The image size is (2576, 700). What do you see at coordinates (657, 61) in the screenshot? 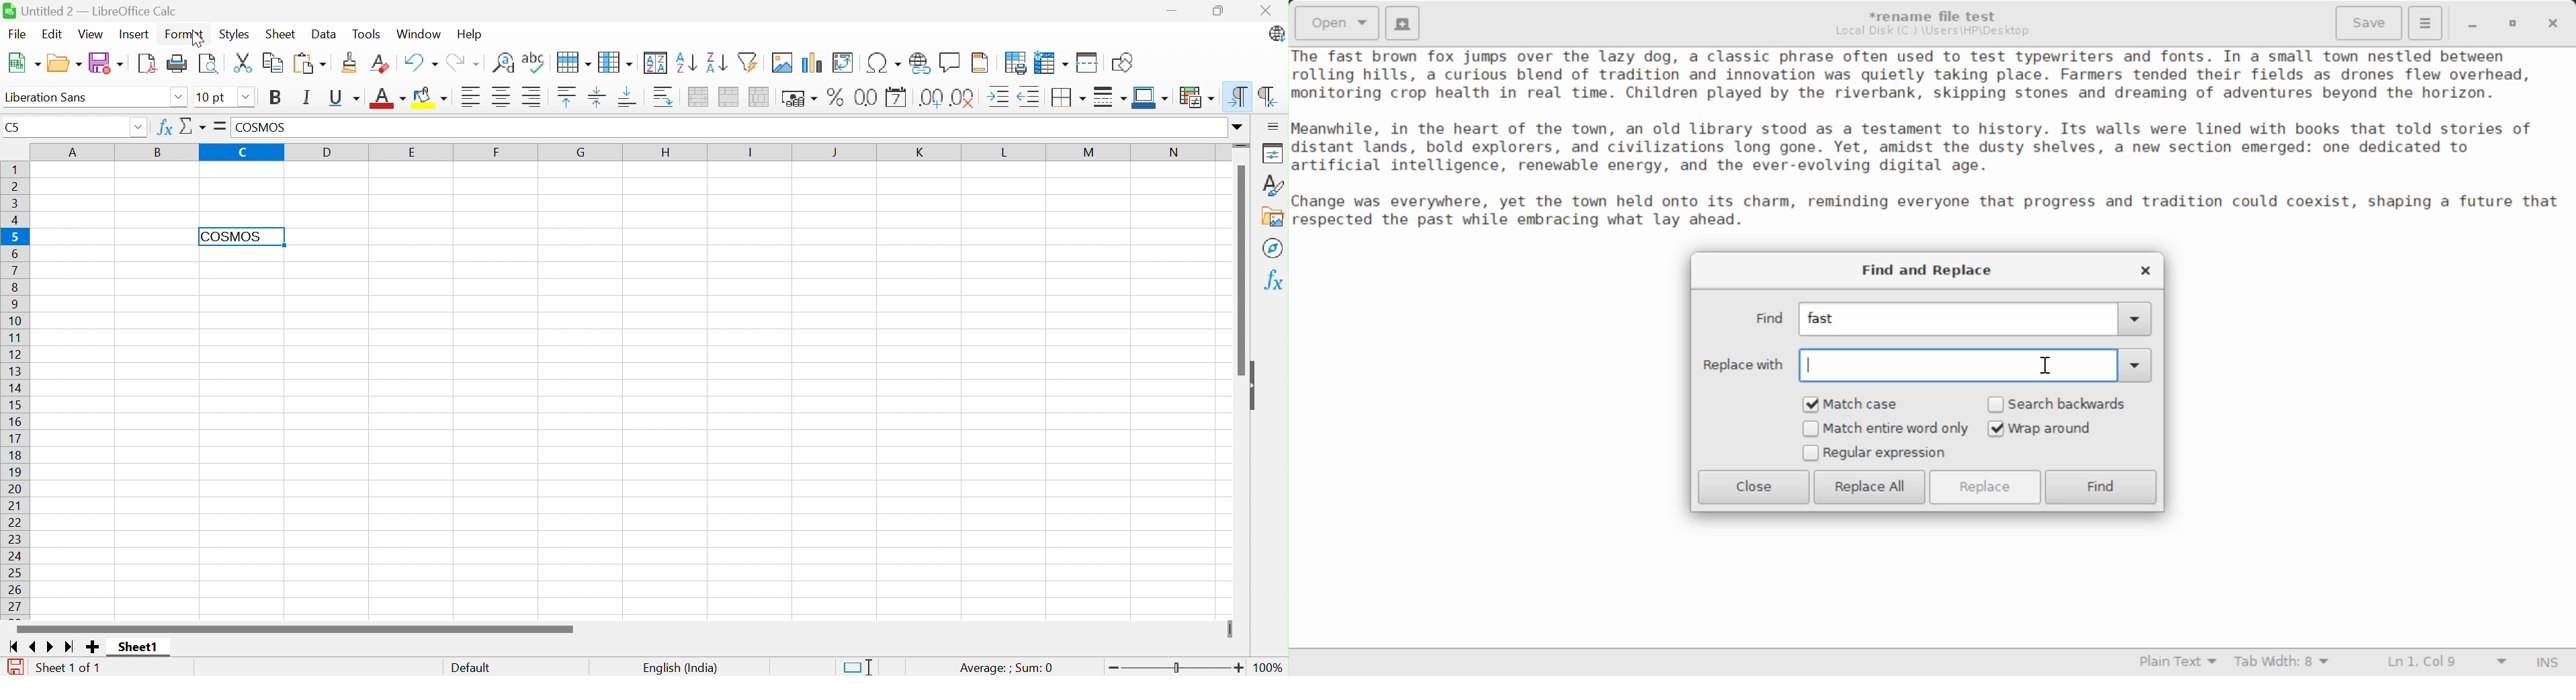
I see `Sort` at bounding box center [657, 61].